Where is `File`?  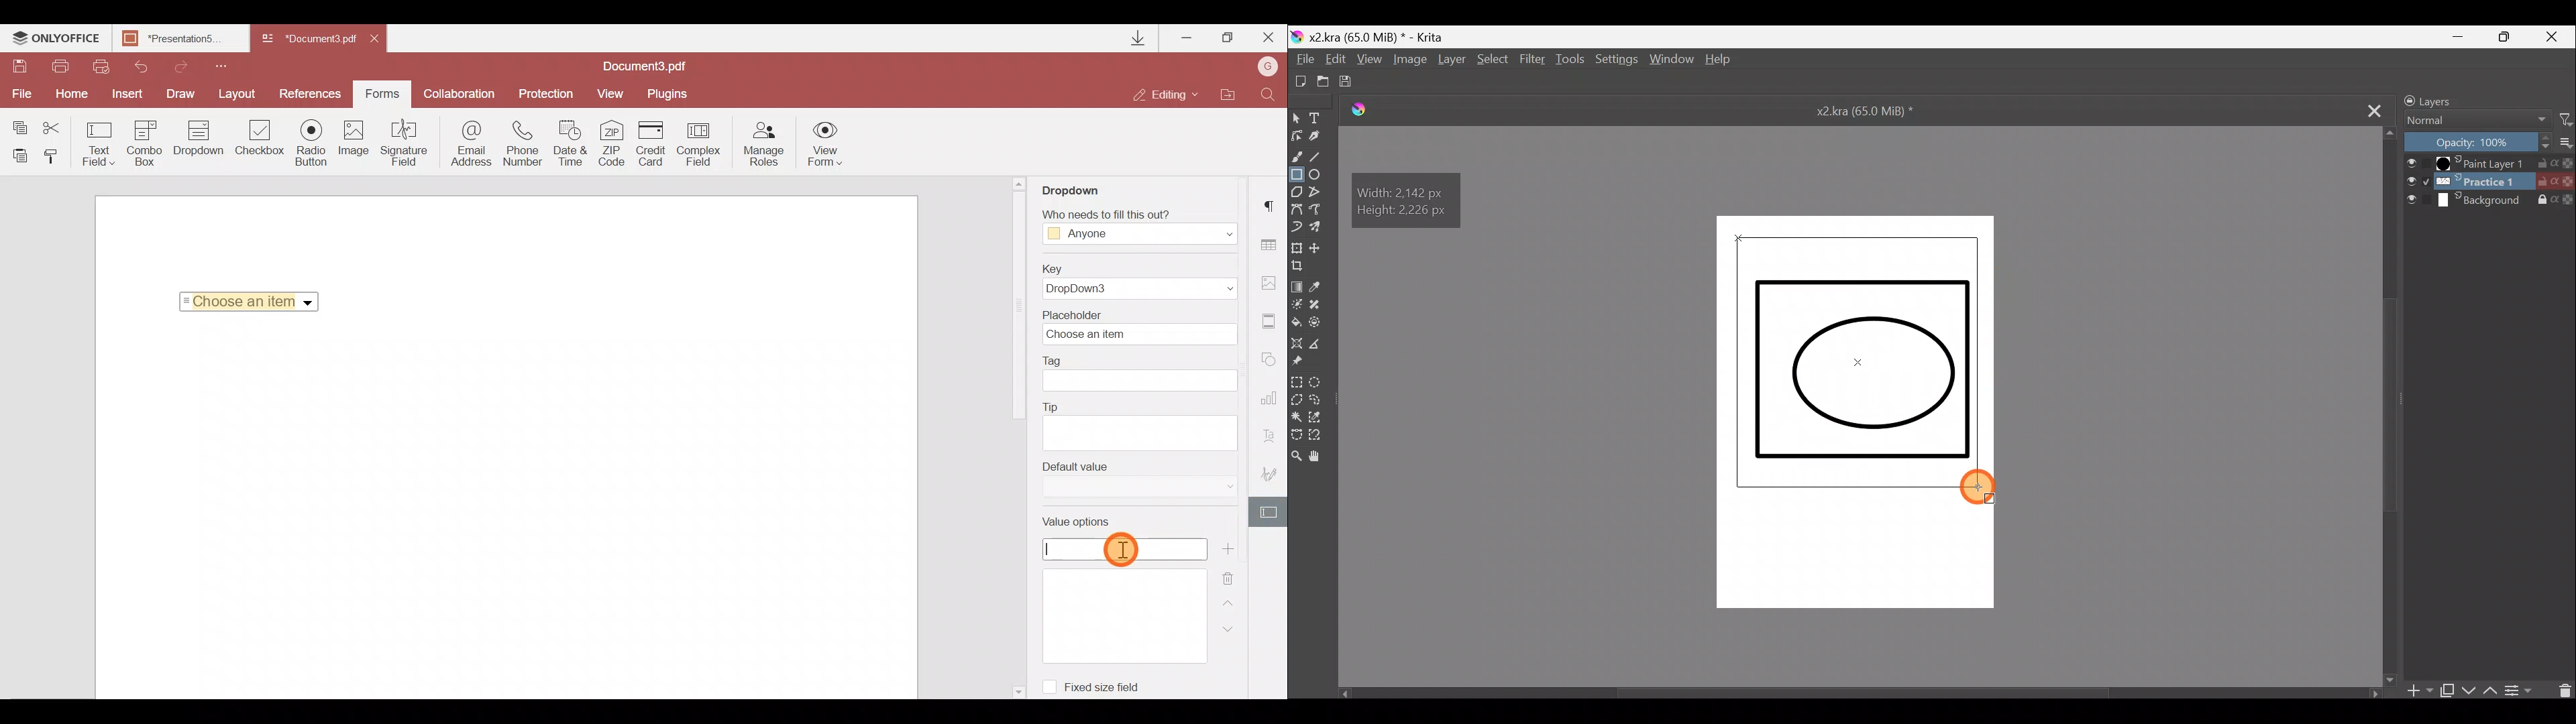
File is located at coordinates (23, 95).